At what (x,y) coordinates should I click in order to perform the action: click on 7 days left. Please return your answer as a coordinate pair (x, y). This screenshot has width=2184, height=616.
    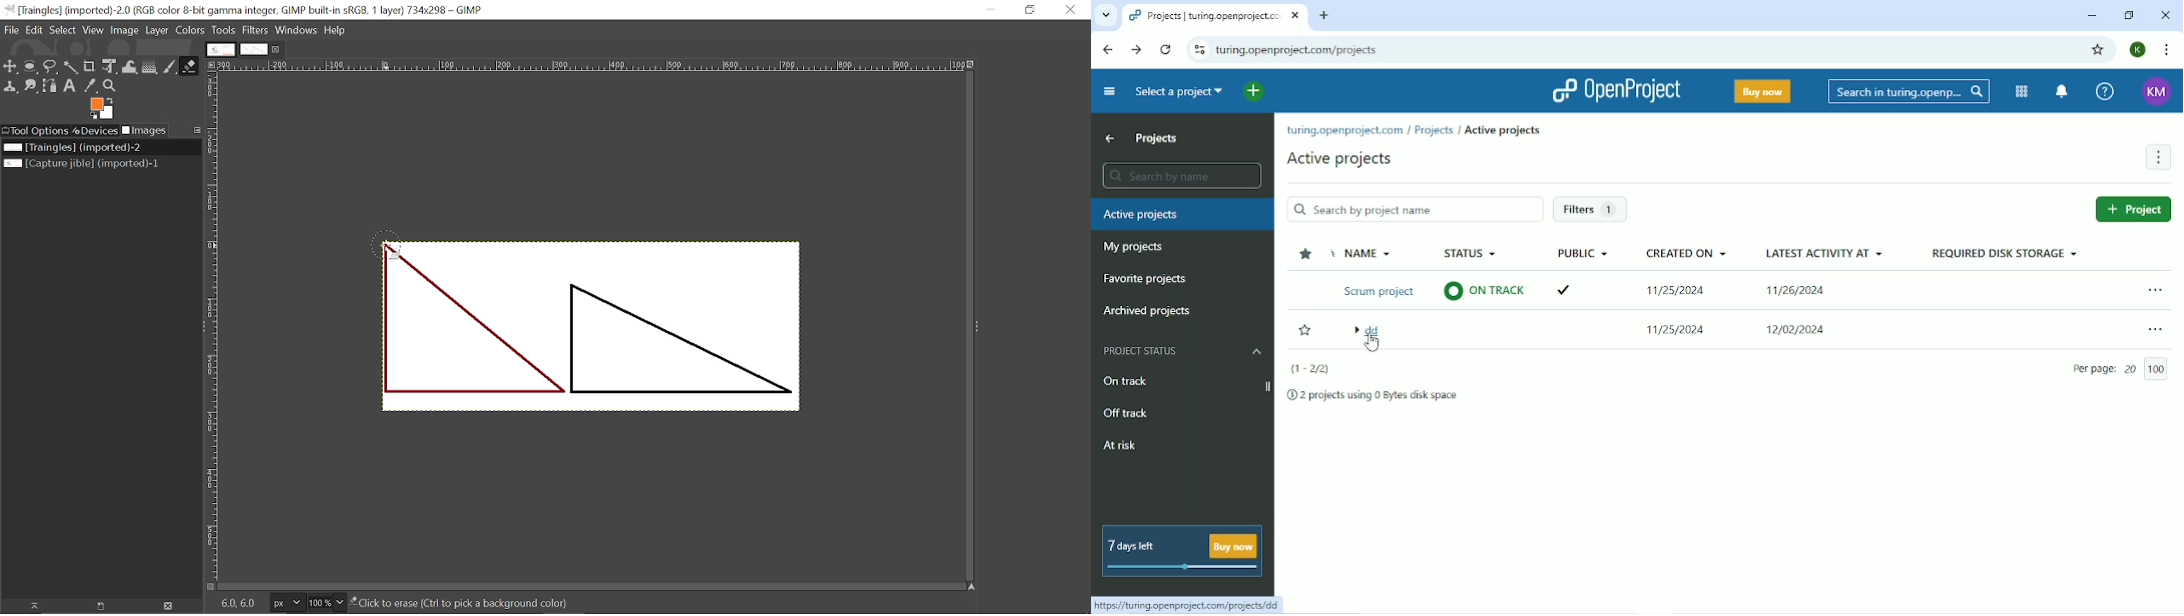
    Looking at the image, I should click on (1181, 550).